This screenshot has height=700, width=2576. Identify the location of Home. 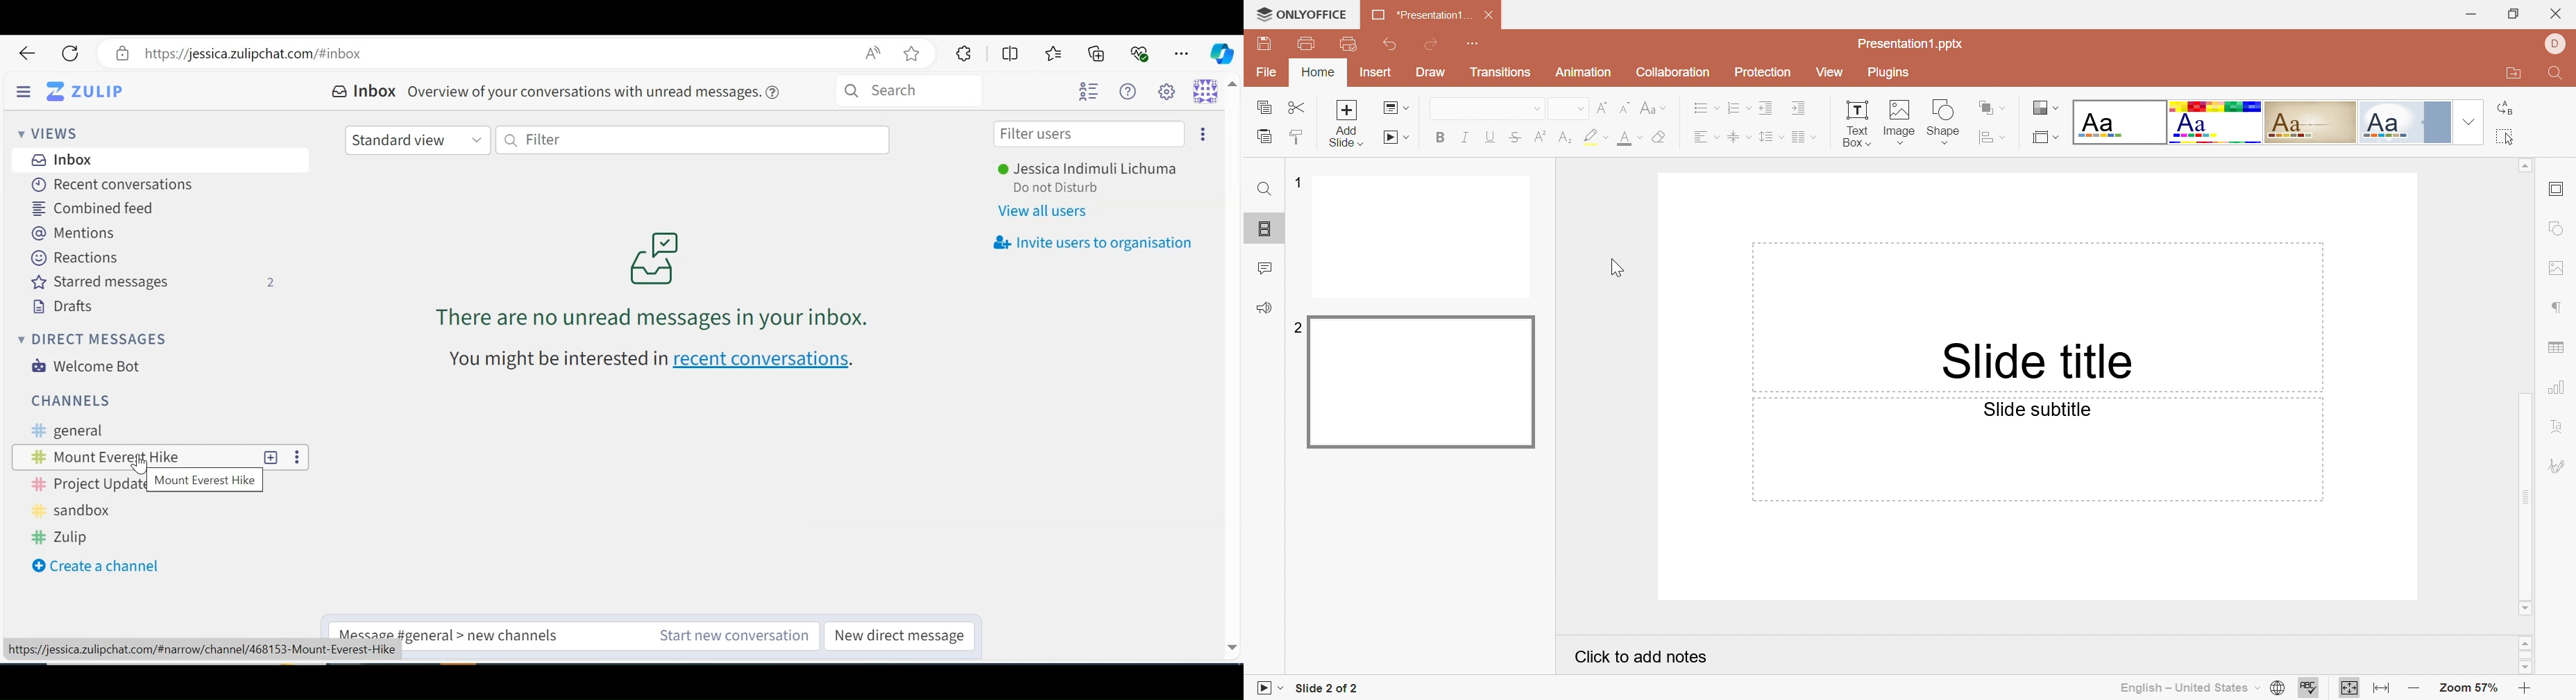
(1317, 72).